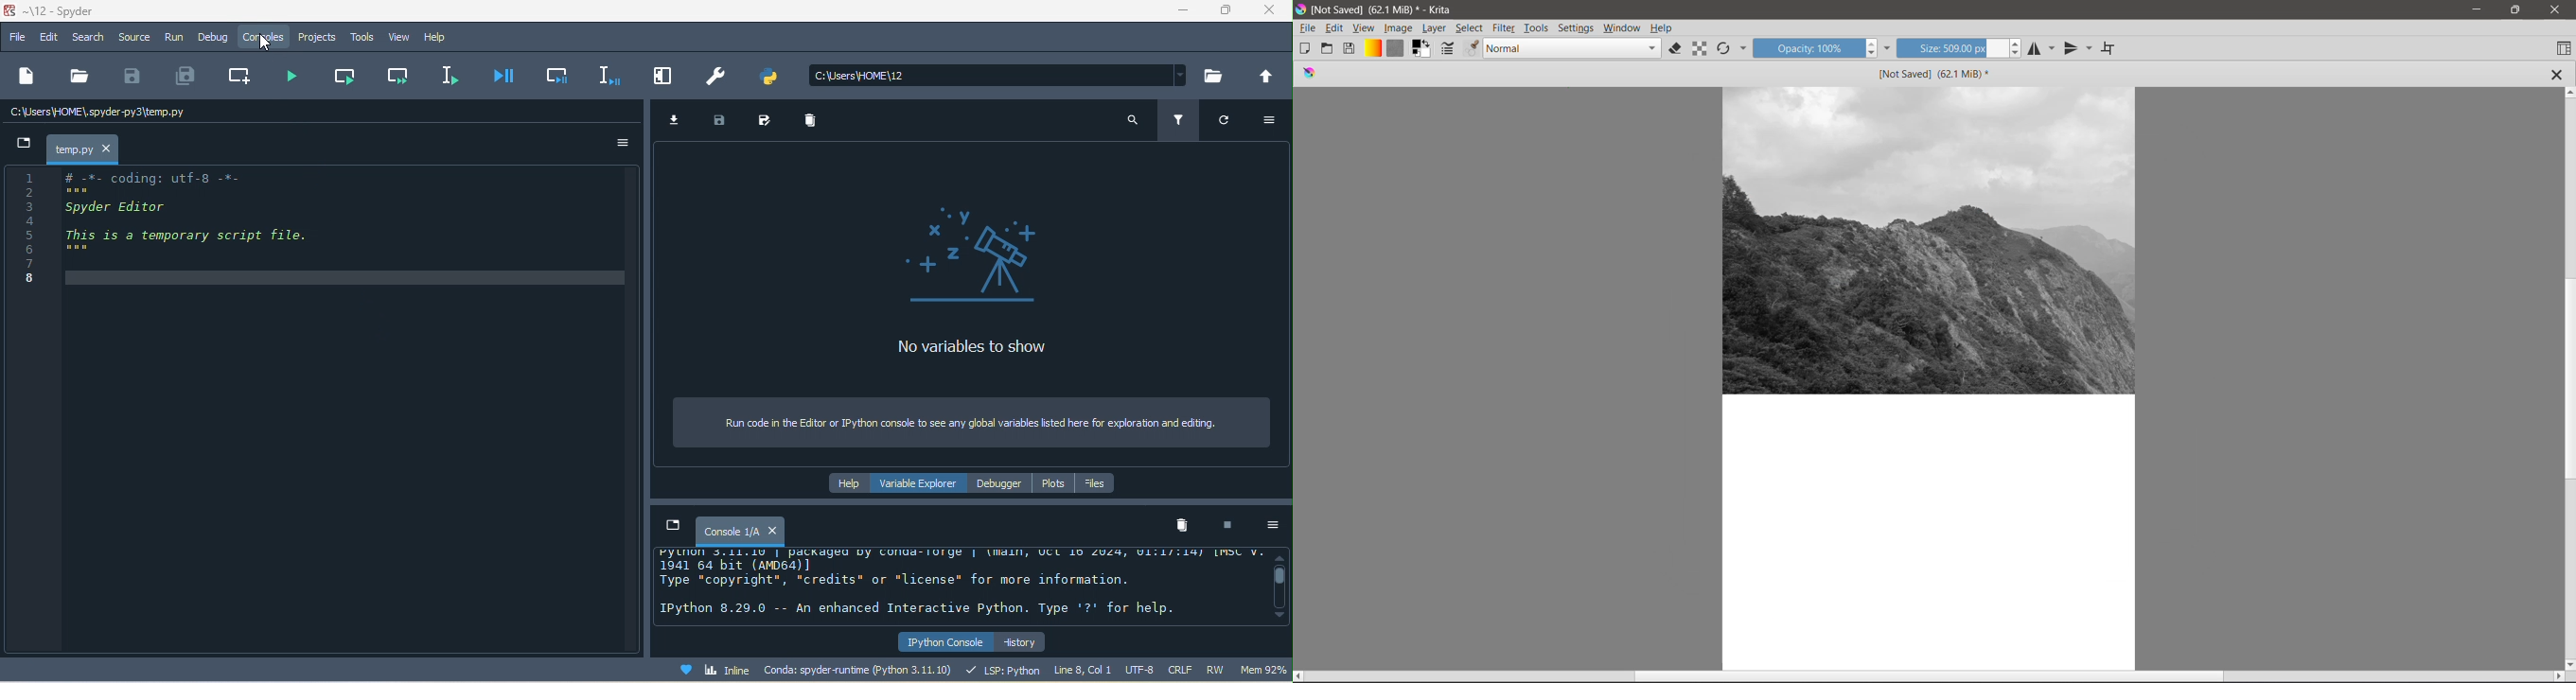 This screenshot has width=2576, height=700. I want to click on debug selection, so click(610, 77).